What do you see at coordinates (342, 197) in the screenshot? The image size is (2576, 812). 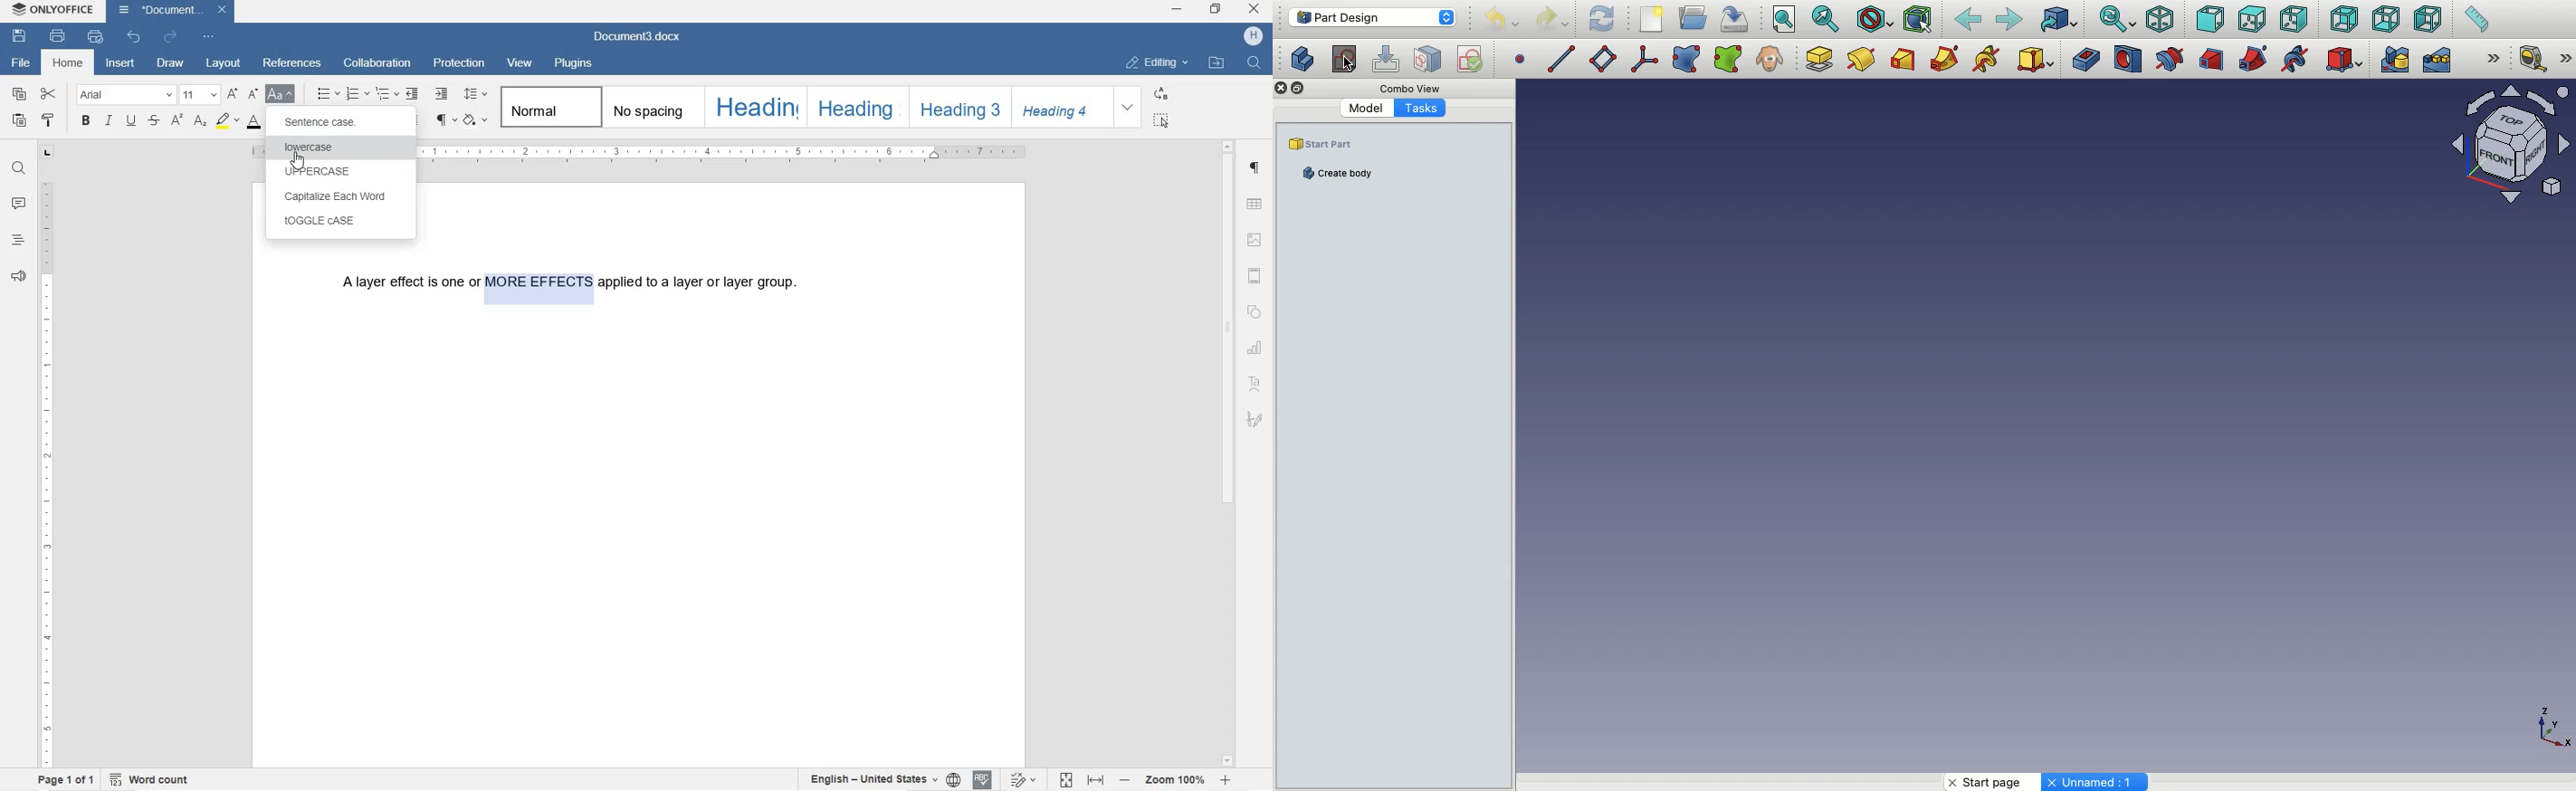 I see `CAPITALIZE EACH WORD` at bounding box center [342, 197].